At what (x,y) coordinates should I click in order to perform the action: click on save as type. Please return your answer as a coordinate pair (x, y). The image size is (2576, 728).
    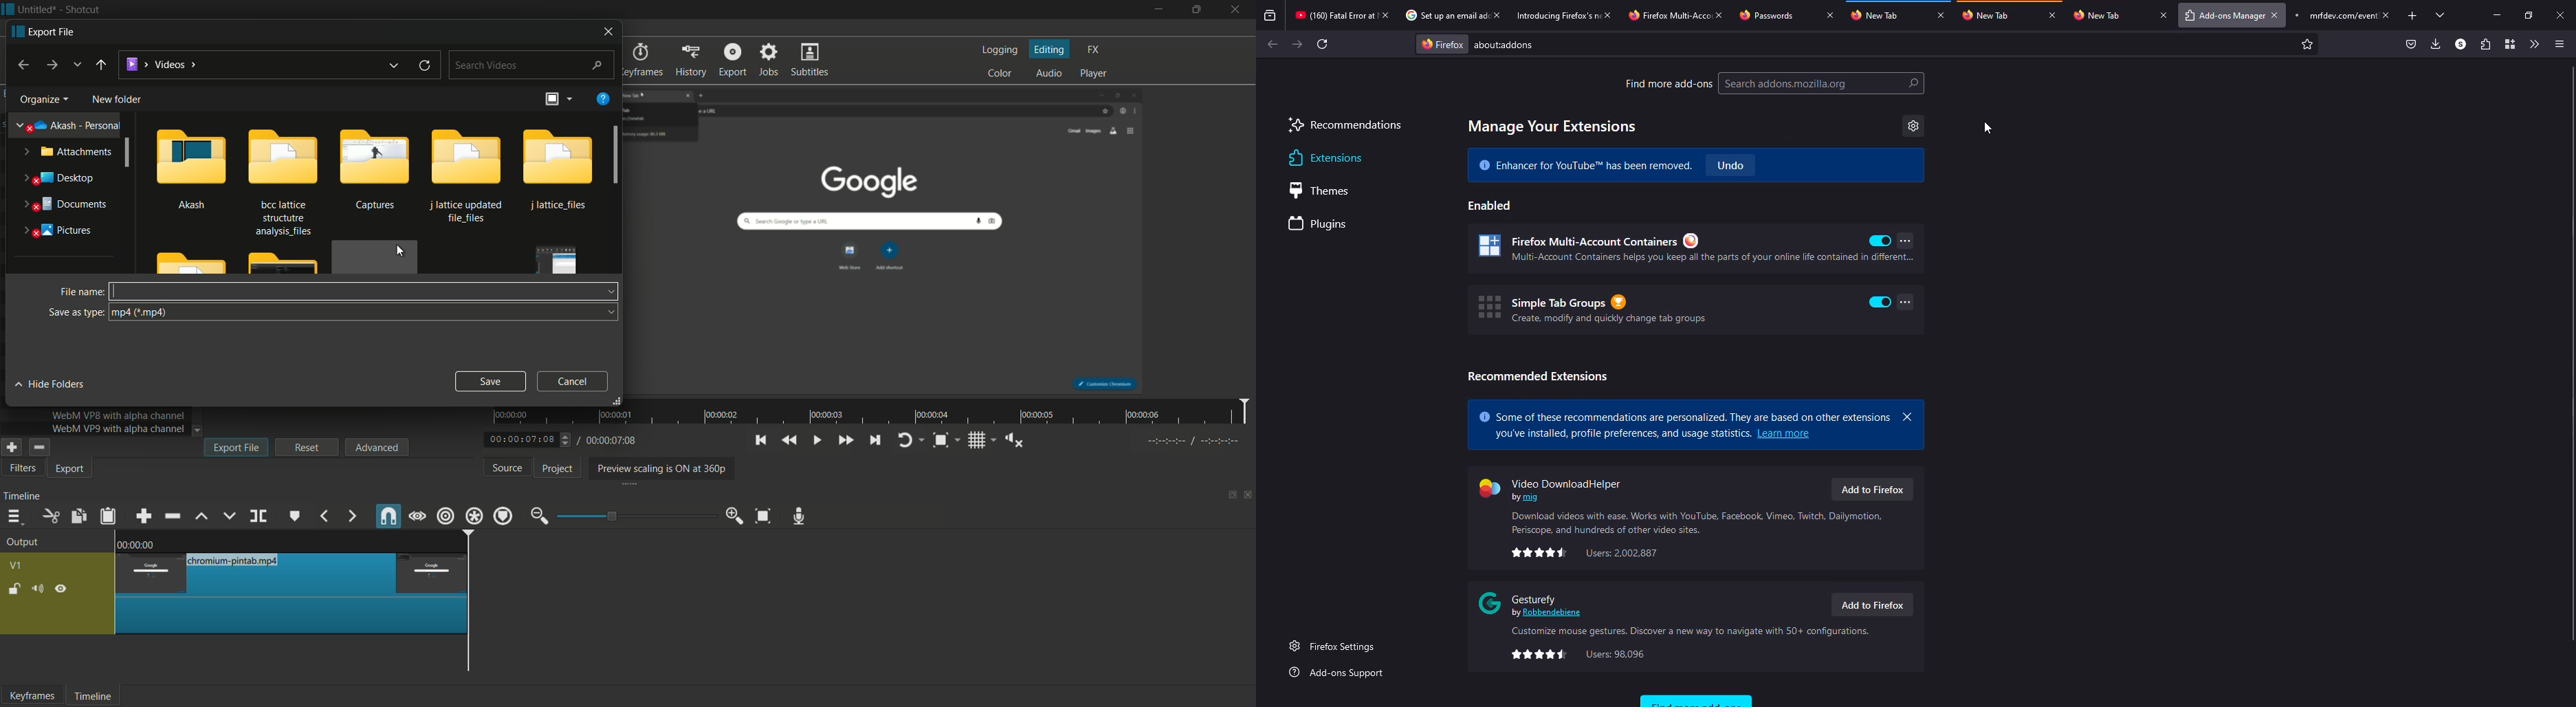
    Looking at the image, I should click on (75, 312).